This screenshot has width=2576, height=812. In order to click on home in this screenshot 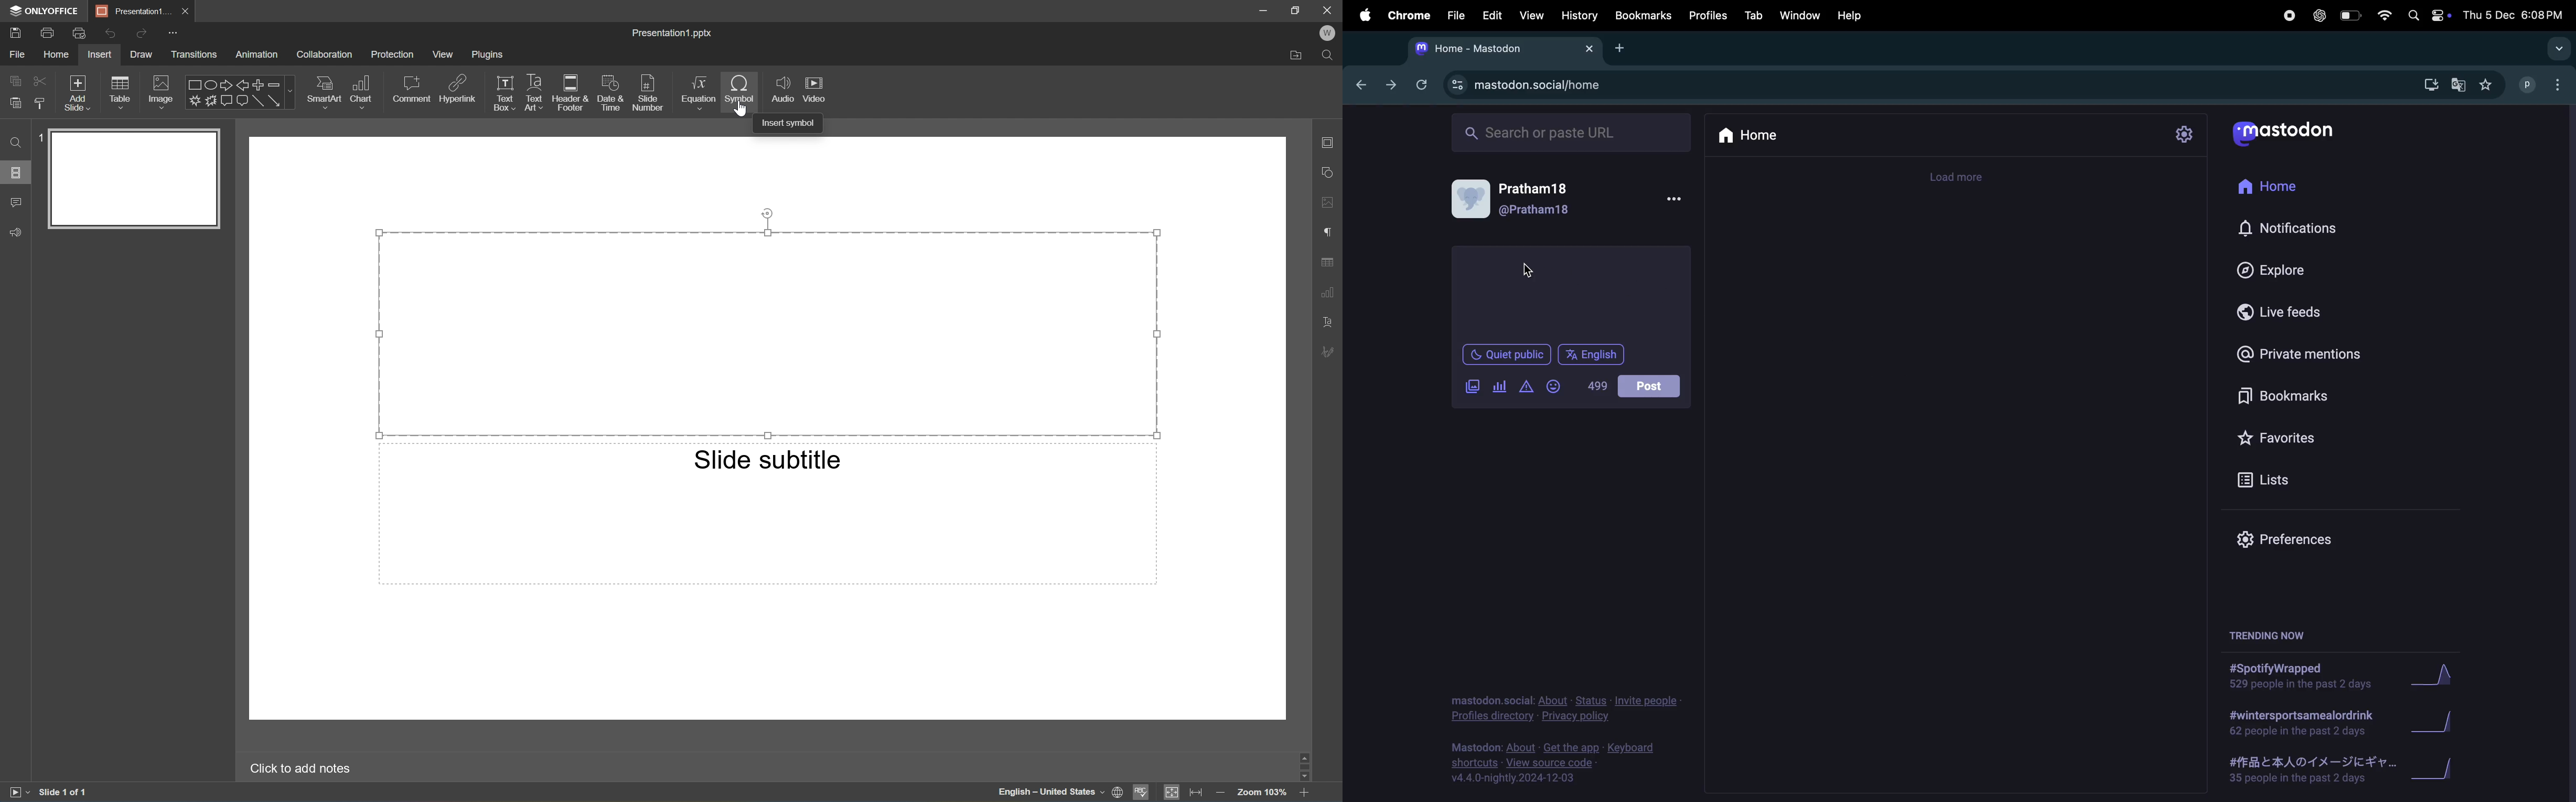, I will do `click(2278, 185)`.